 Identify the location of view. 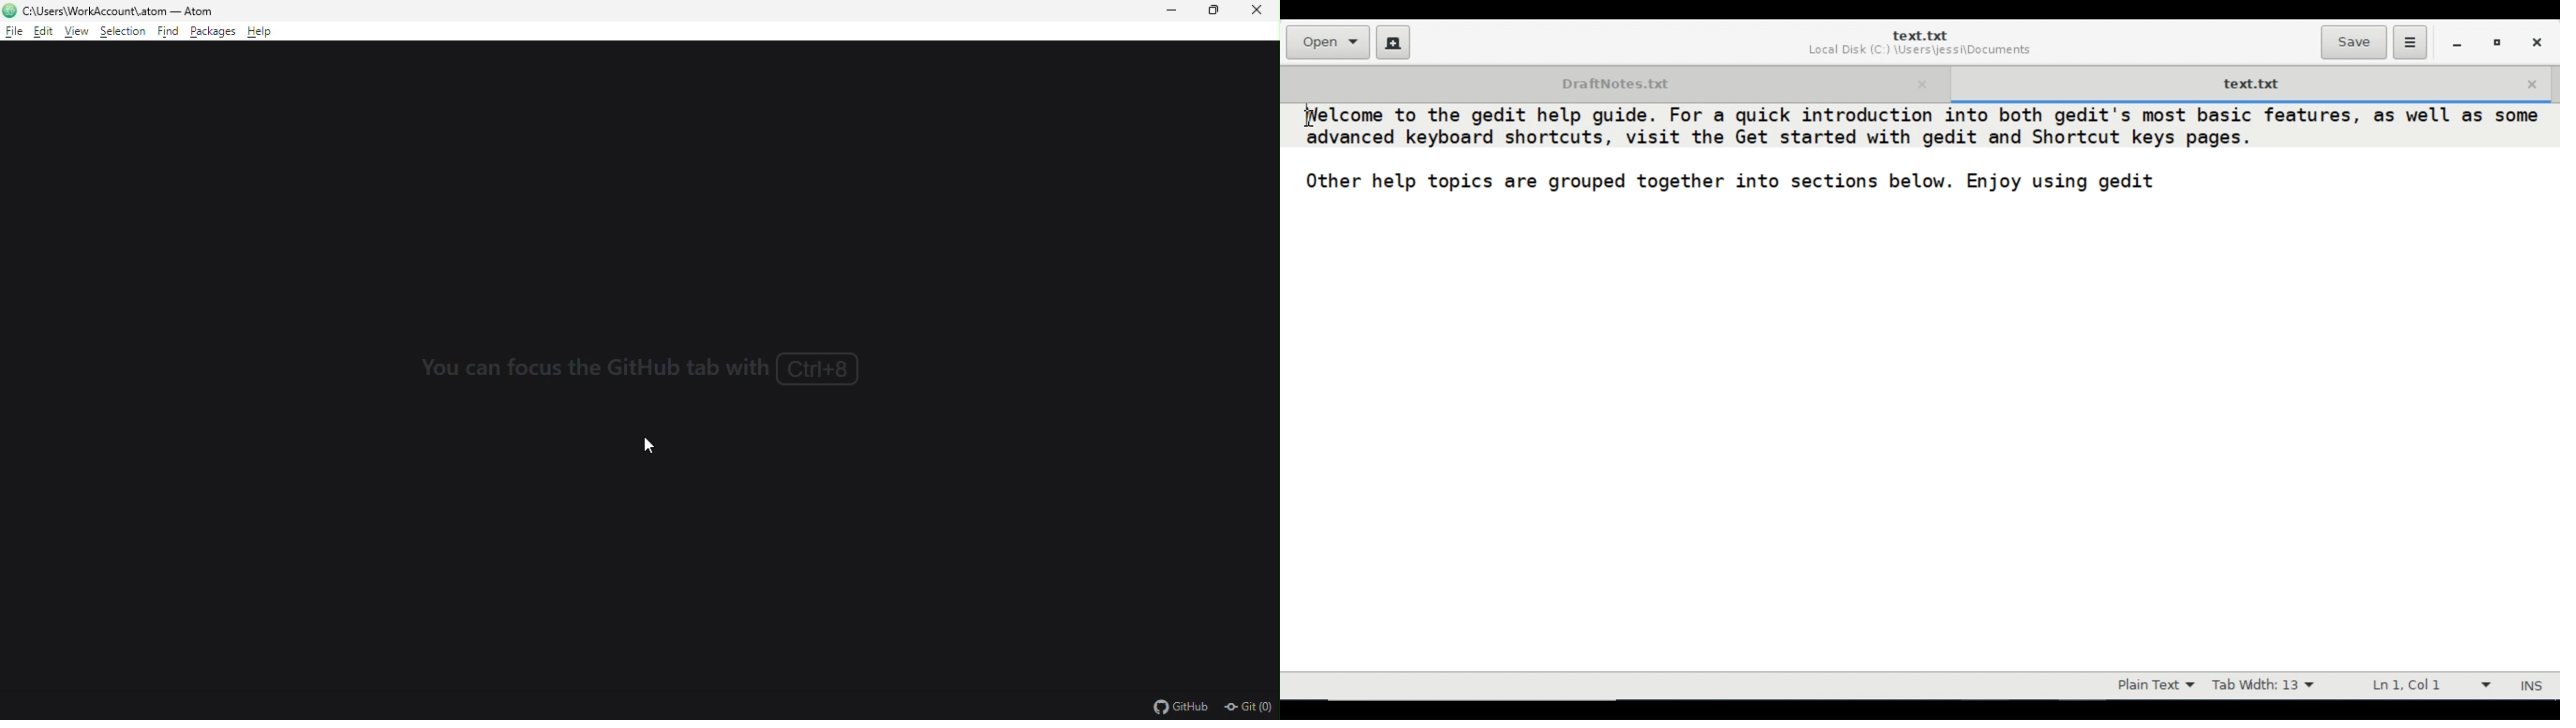
(78, 32).